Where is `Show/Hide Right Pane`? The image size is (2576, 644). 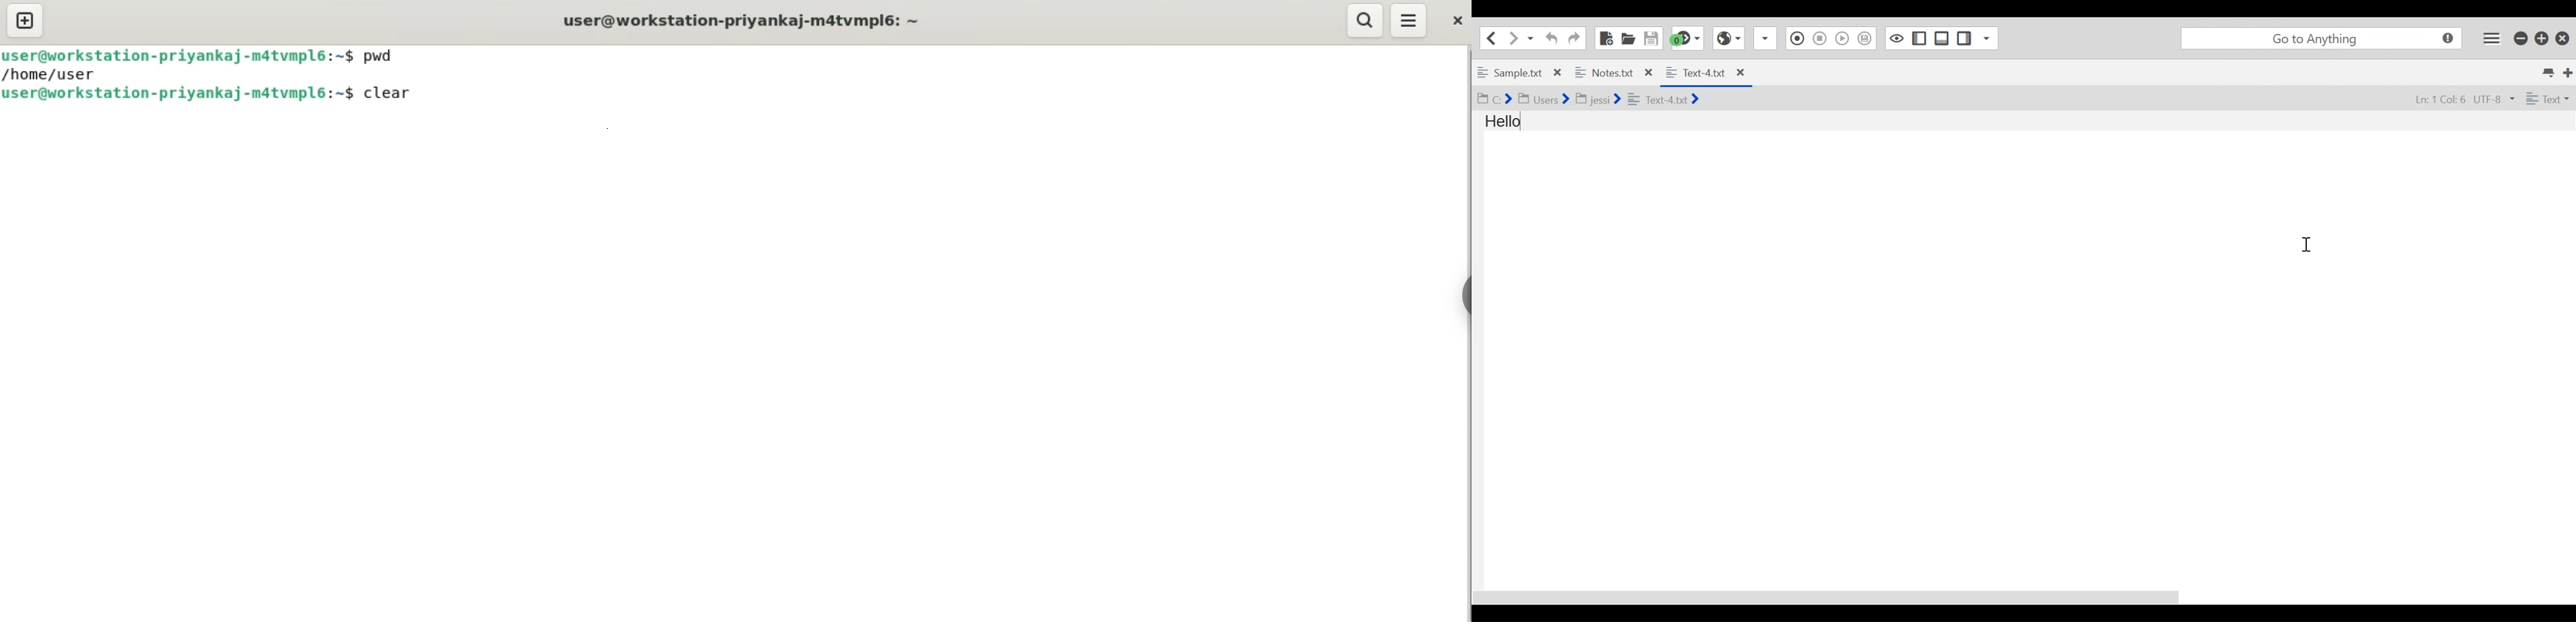
Show/Hide Right Pane is located at coordinates (1965, 39).